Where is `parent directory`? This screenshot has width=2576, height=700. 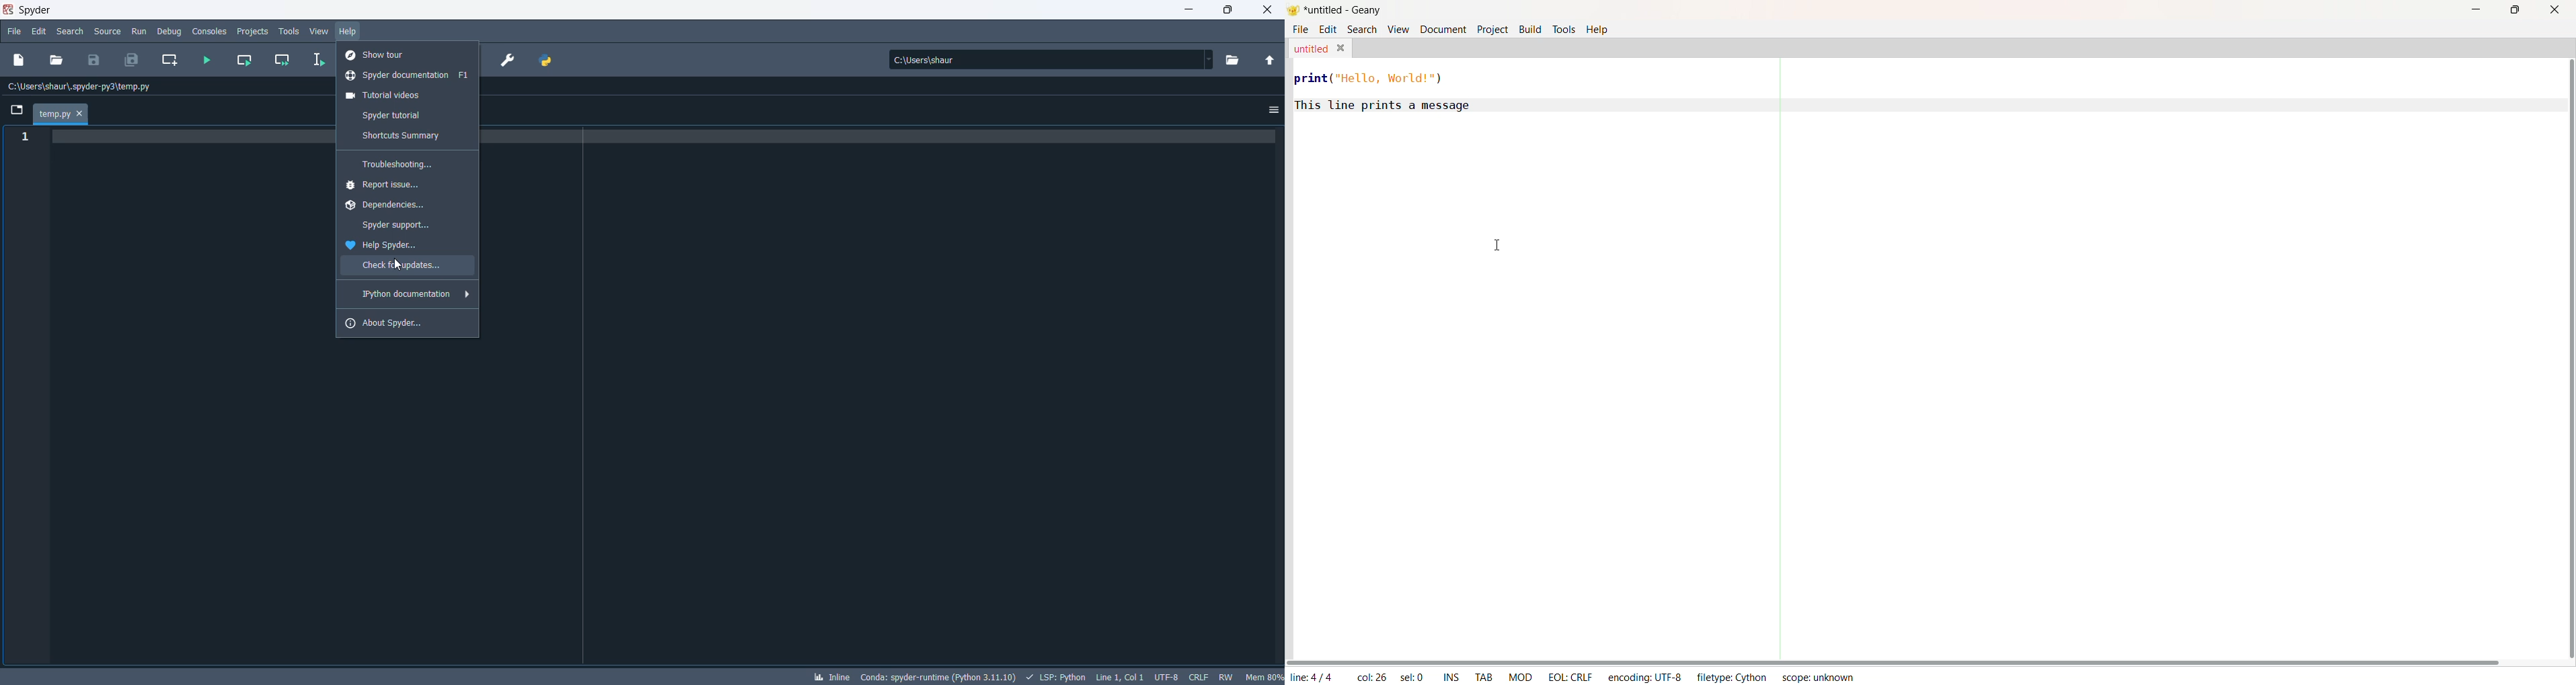 parent directory is located at coordinates (1269, 60).